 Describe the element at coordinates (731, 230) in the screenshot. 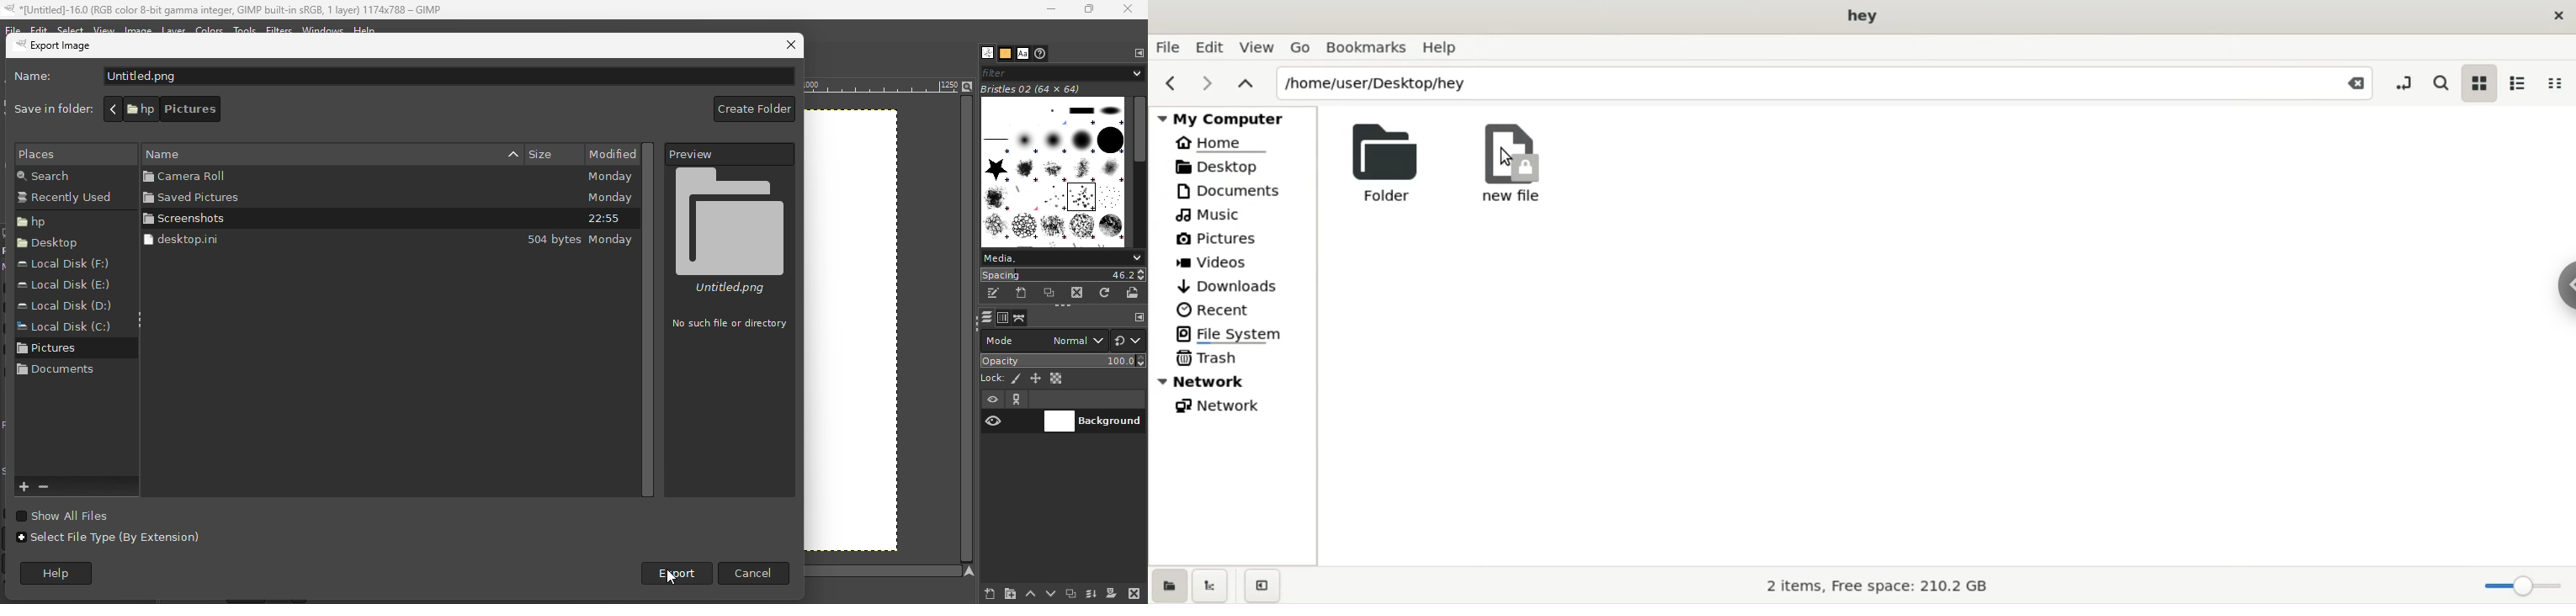

I see `Untitled.png` at that location.